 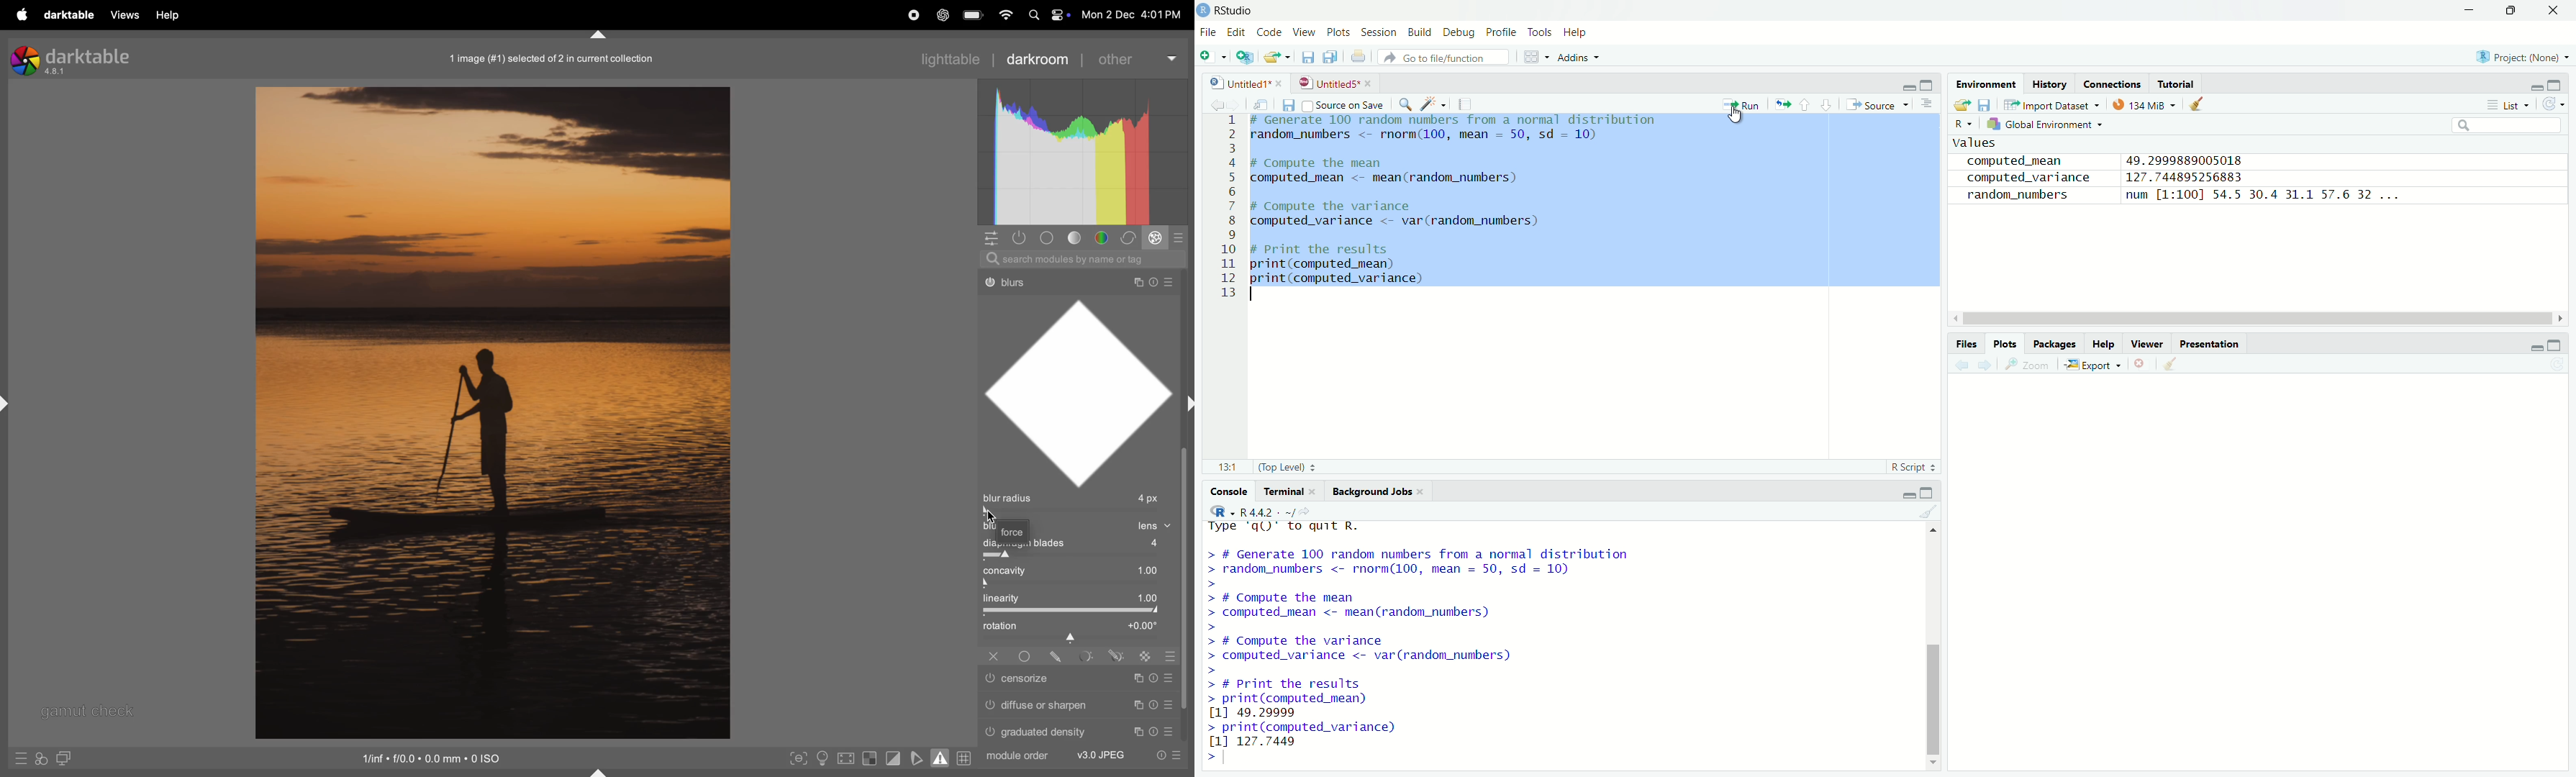 What do you see at coordinates (1086, 656) in the screenshot?
I see `` at bounding box center [1086, 656].